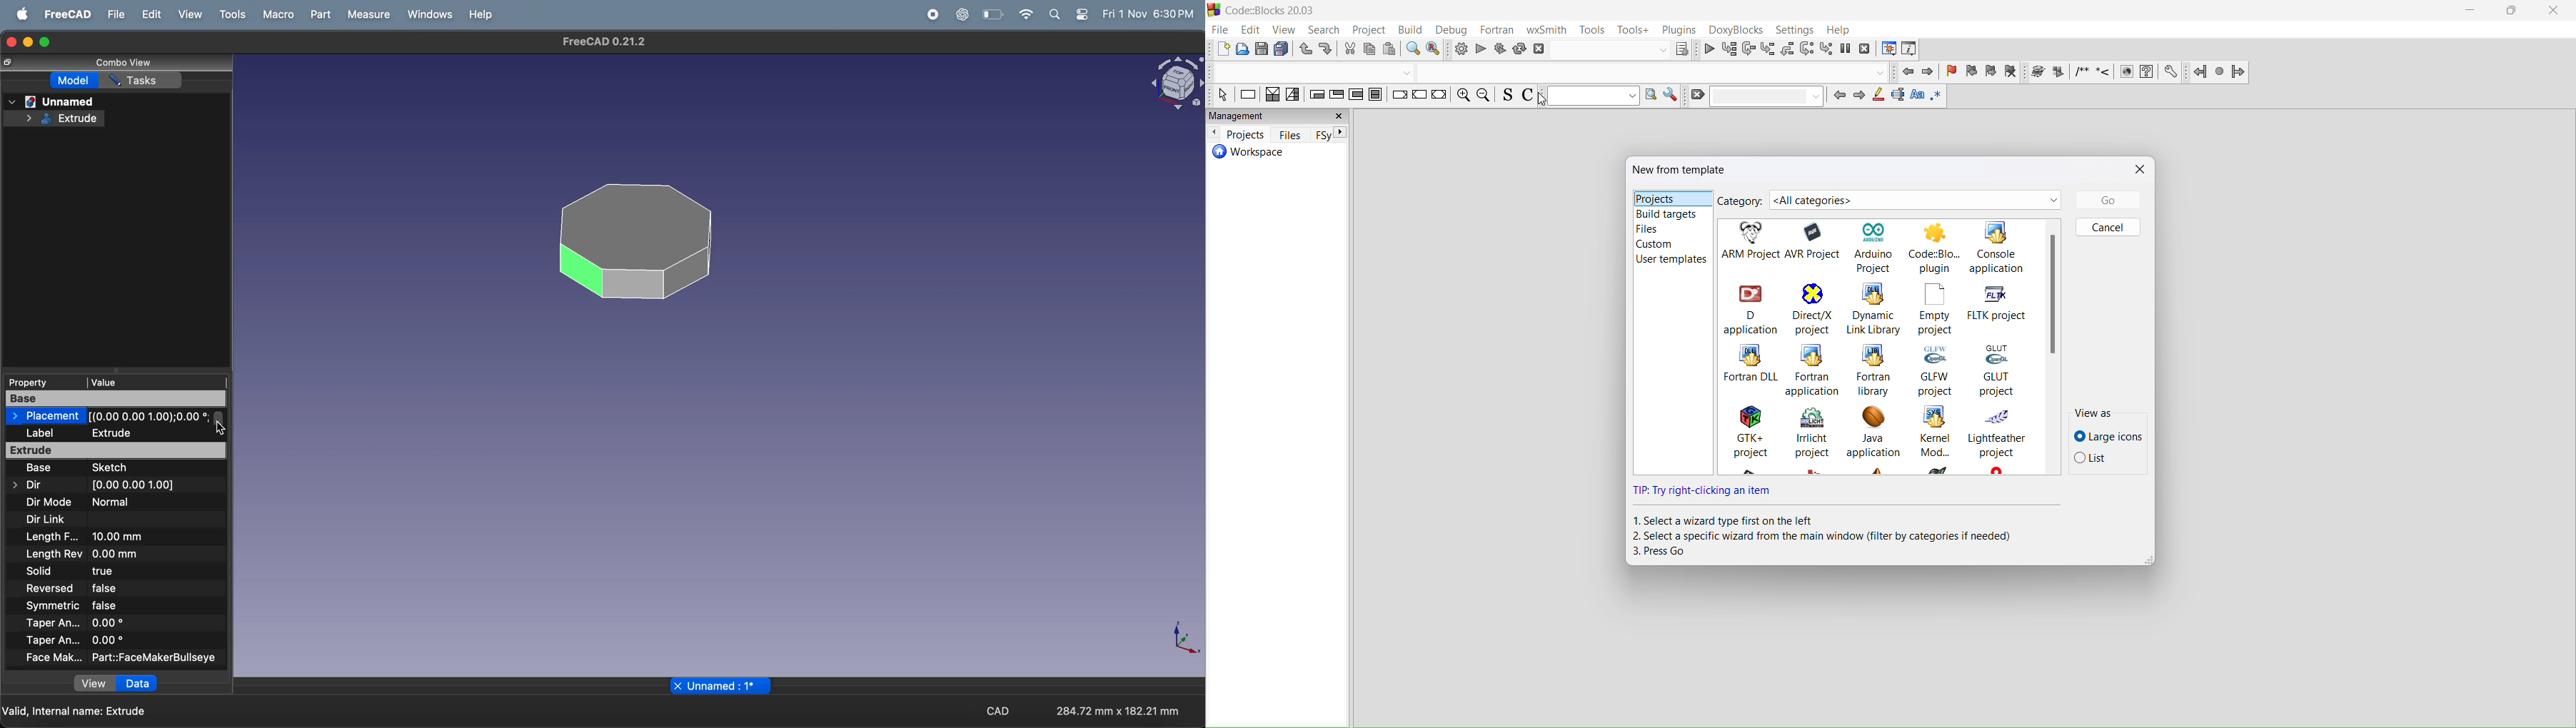 The image size is (2576, 728). I want to click on dir mode, so click(48, 503).